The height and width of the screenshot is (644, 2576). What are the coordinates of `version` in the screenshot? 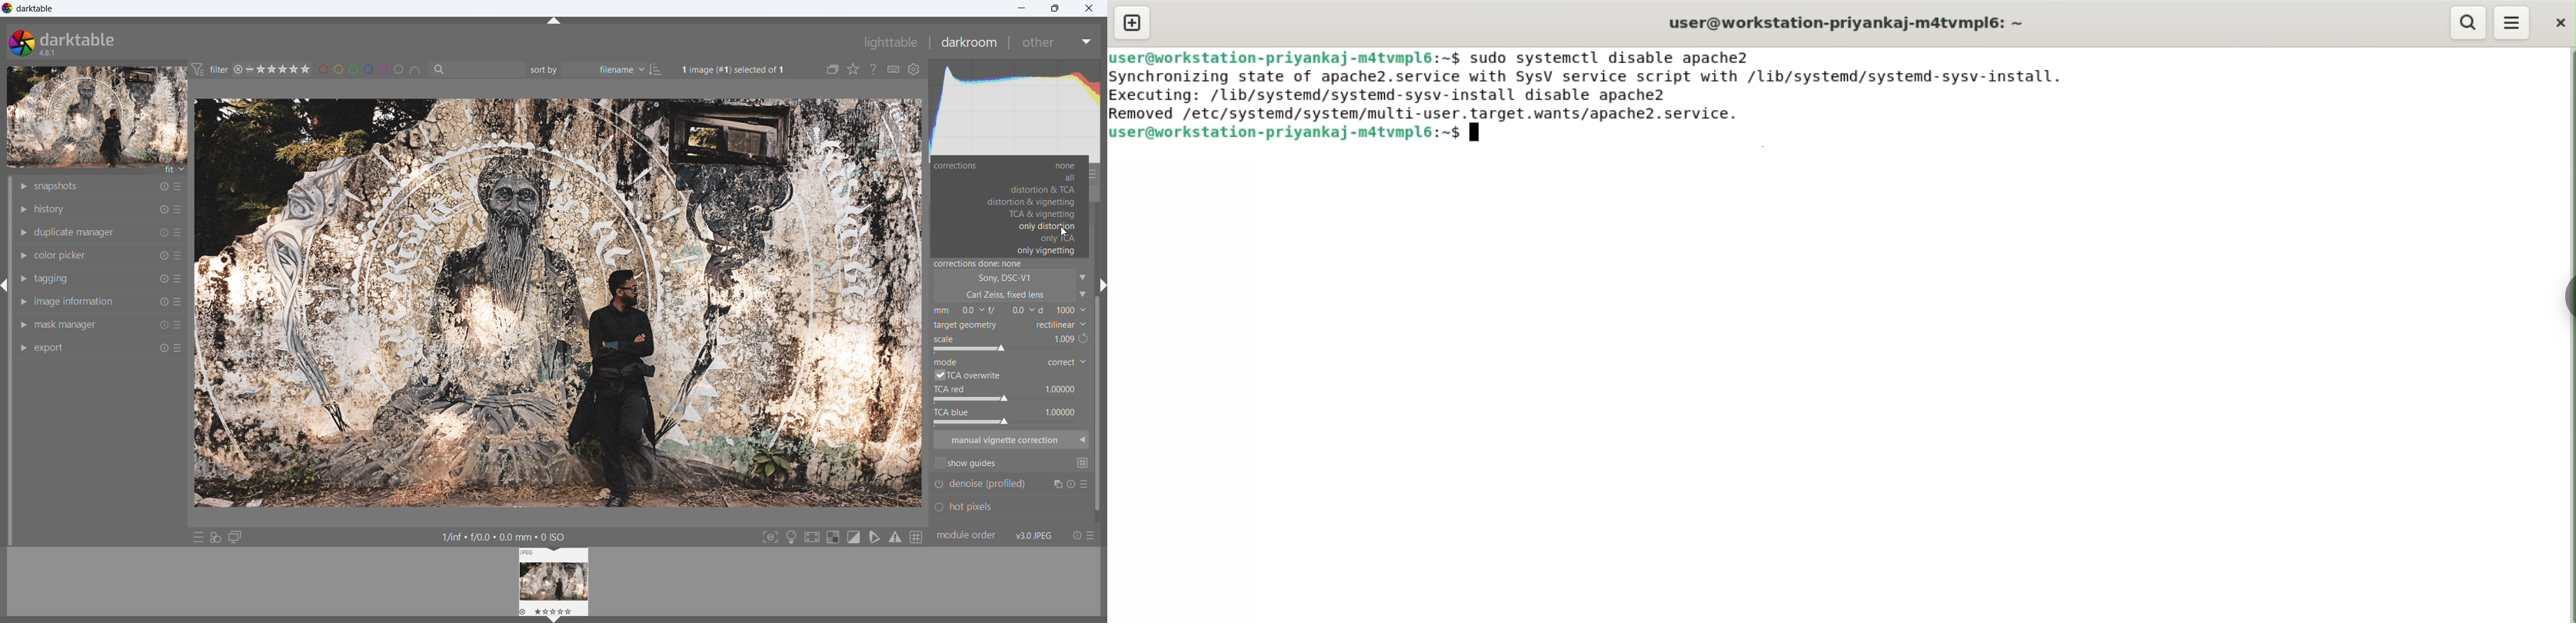 It's located at (47, 54).